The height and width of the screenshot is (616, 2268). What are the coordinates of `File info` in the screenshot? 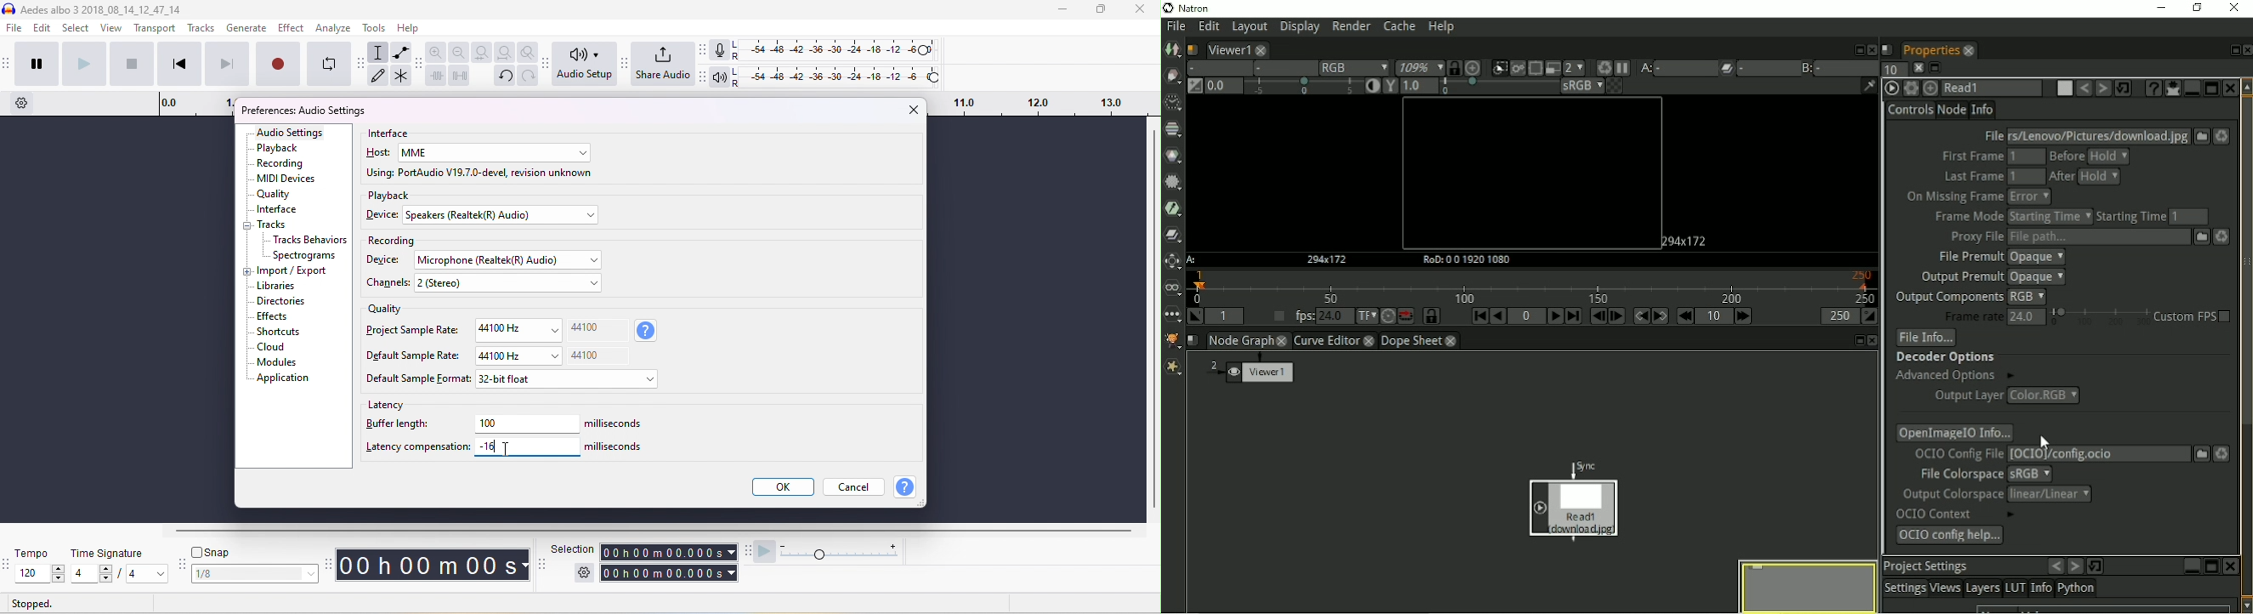 It's located at (1927, 337).